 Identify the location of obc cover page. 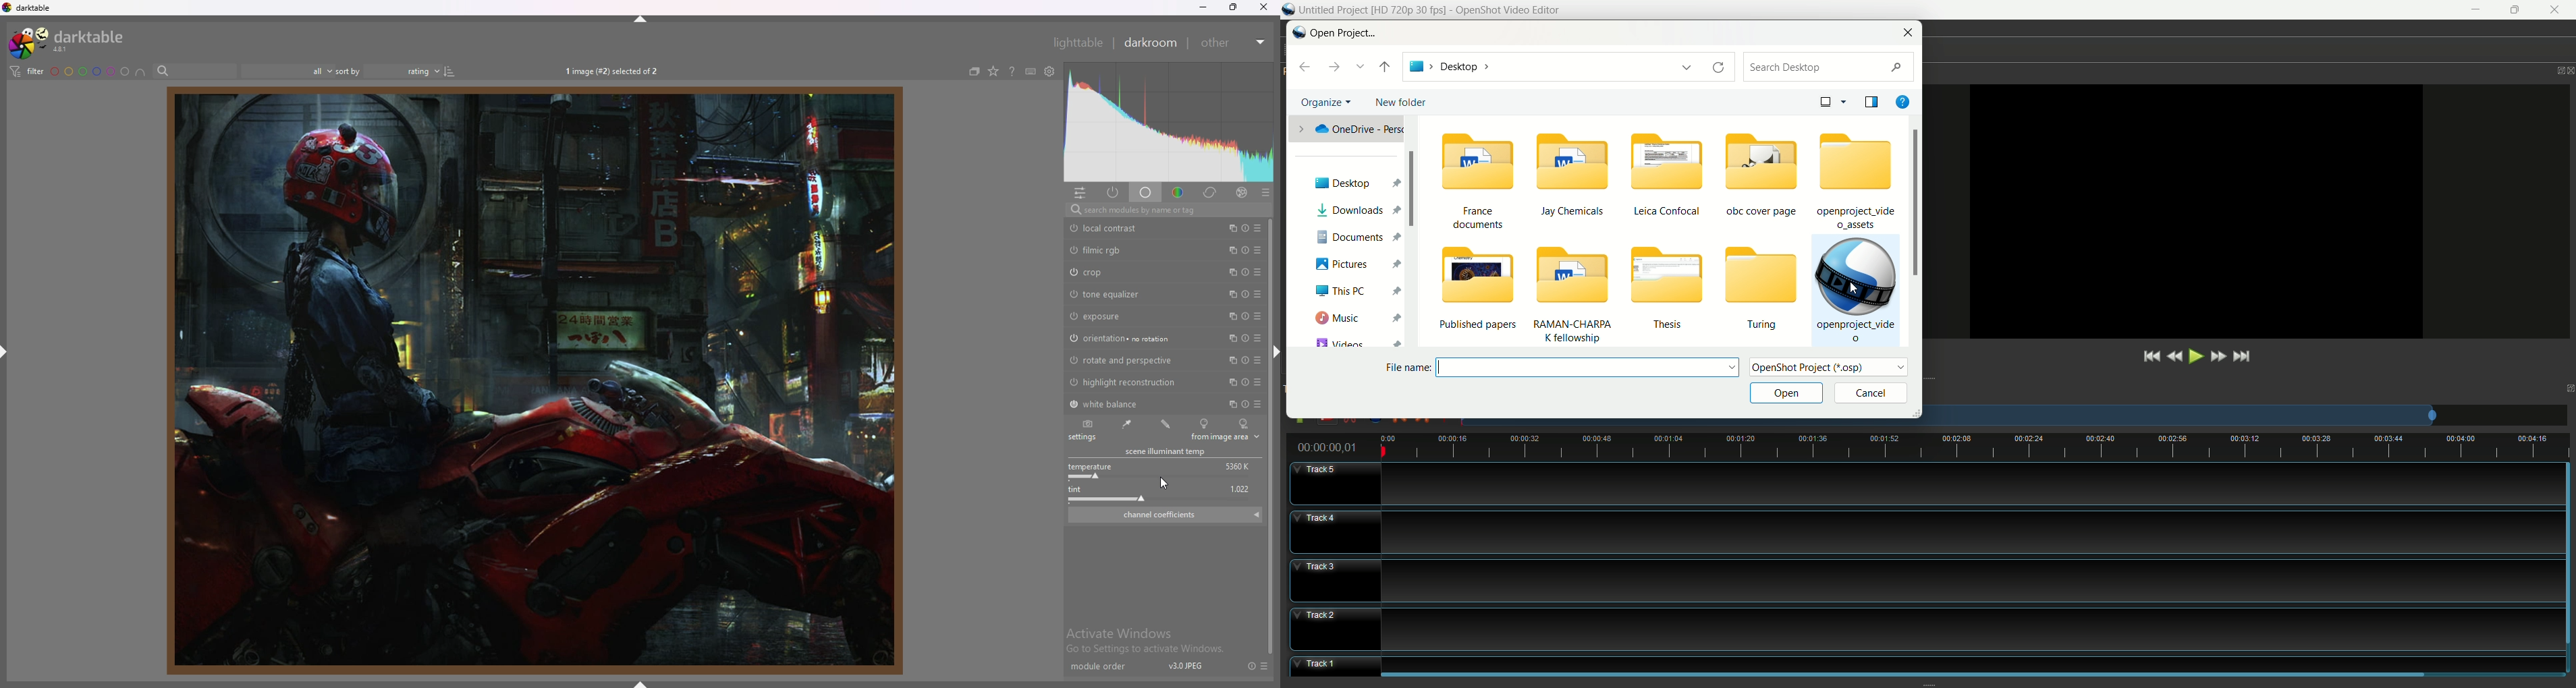
(1764, 173).